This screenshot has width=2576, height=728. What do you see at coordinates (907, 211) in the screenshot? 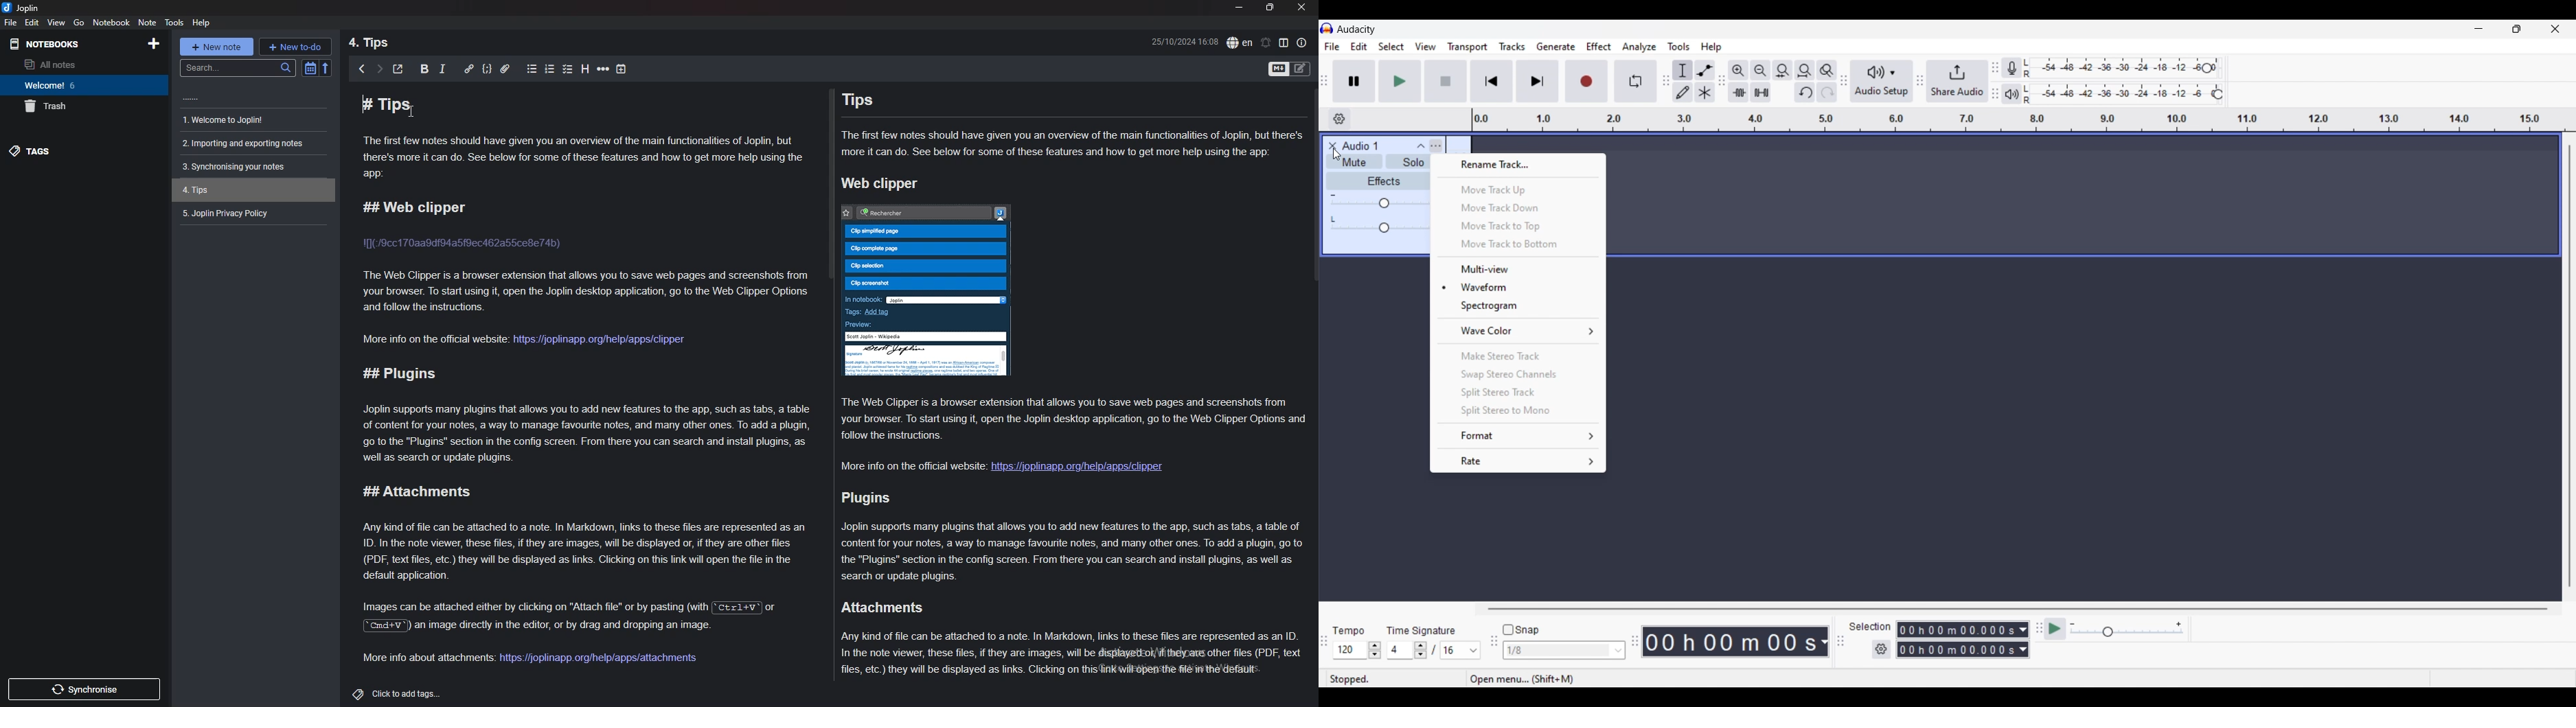
I see `Researcher` at bounding box center [907, 211].